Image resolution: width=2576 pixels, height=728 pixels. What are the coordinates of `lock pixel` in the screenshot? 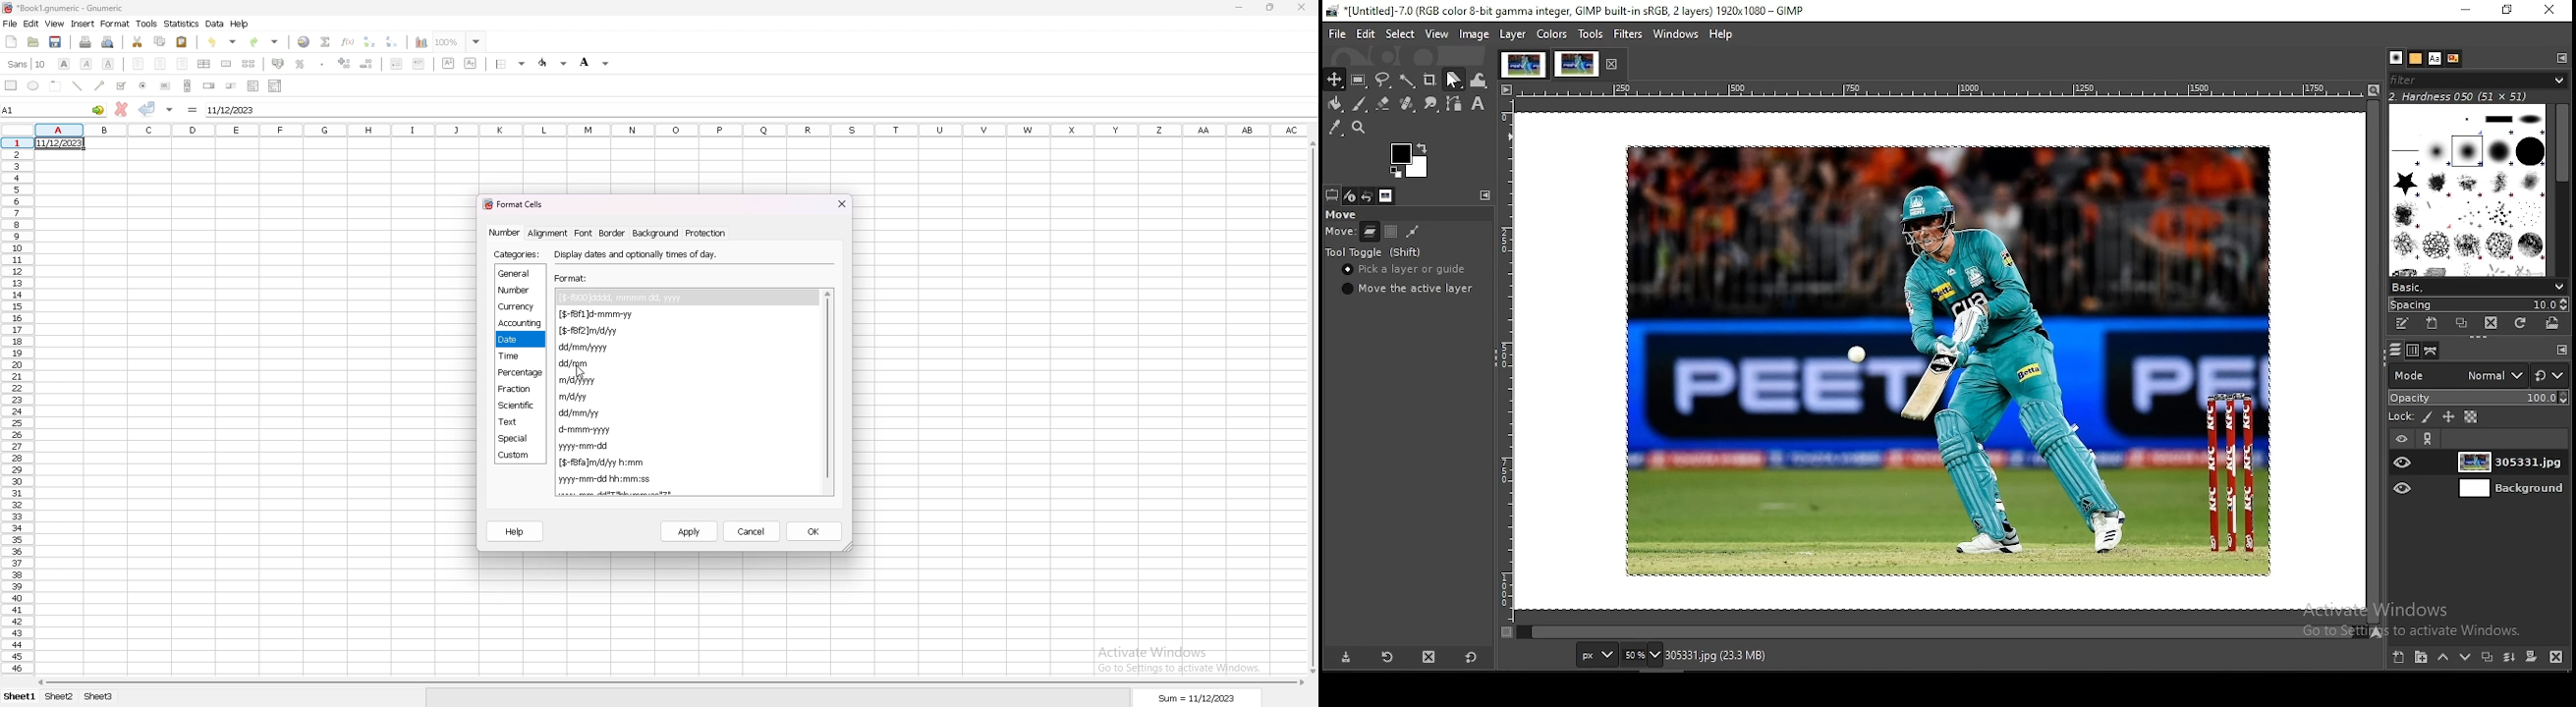 It's located at (2428, 419).